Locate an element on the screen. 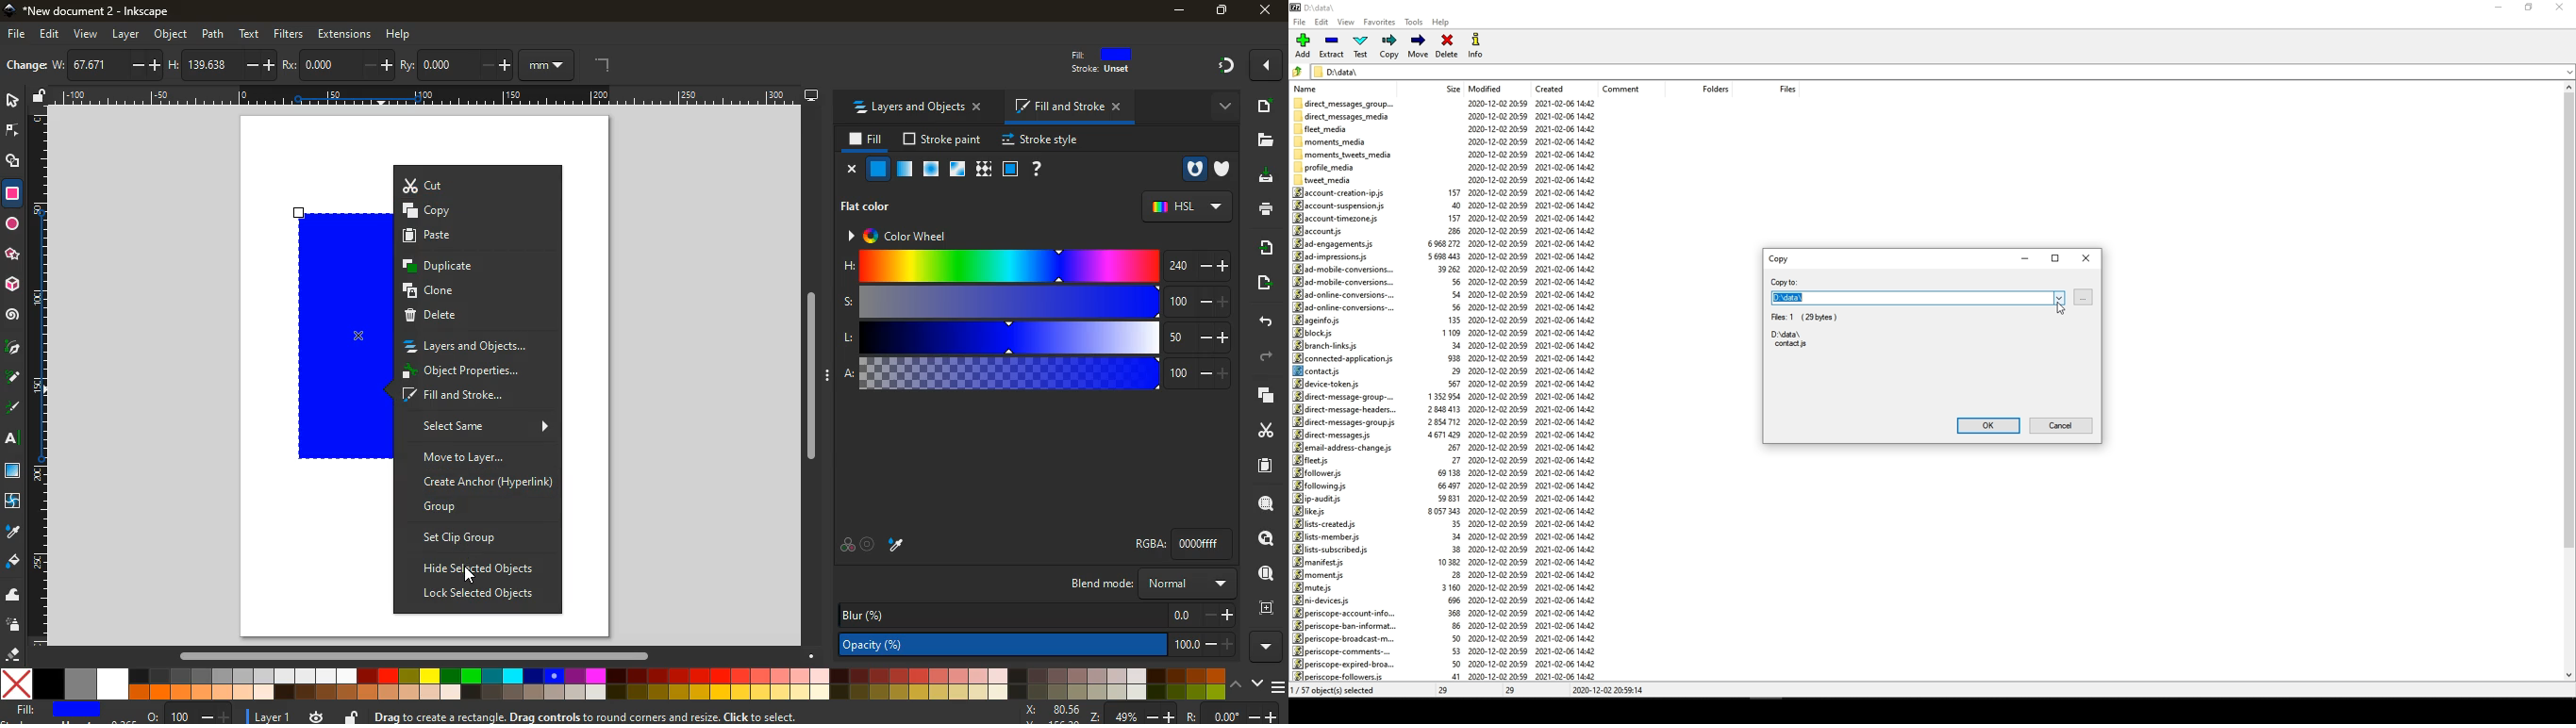 The image size is (2576, 728). 3d tool box is located at coordinates (12, 286).